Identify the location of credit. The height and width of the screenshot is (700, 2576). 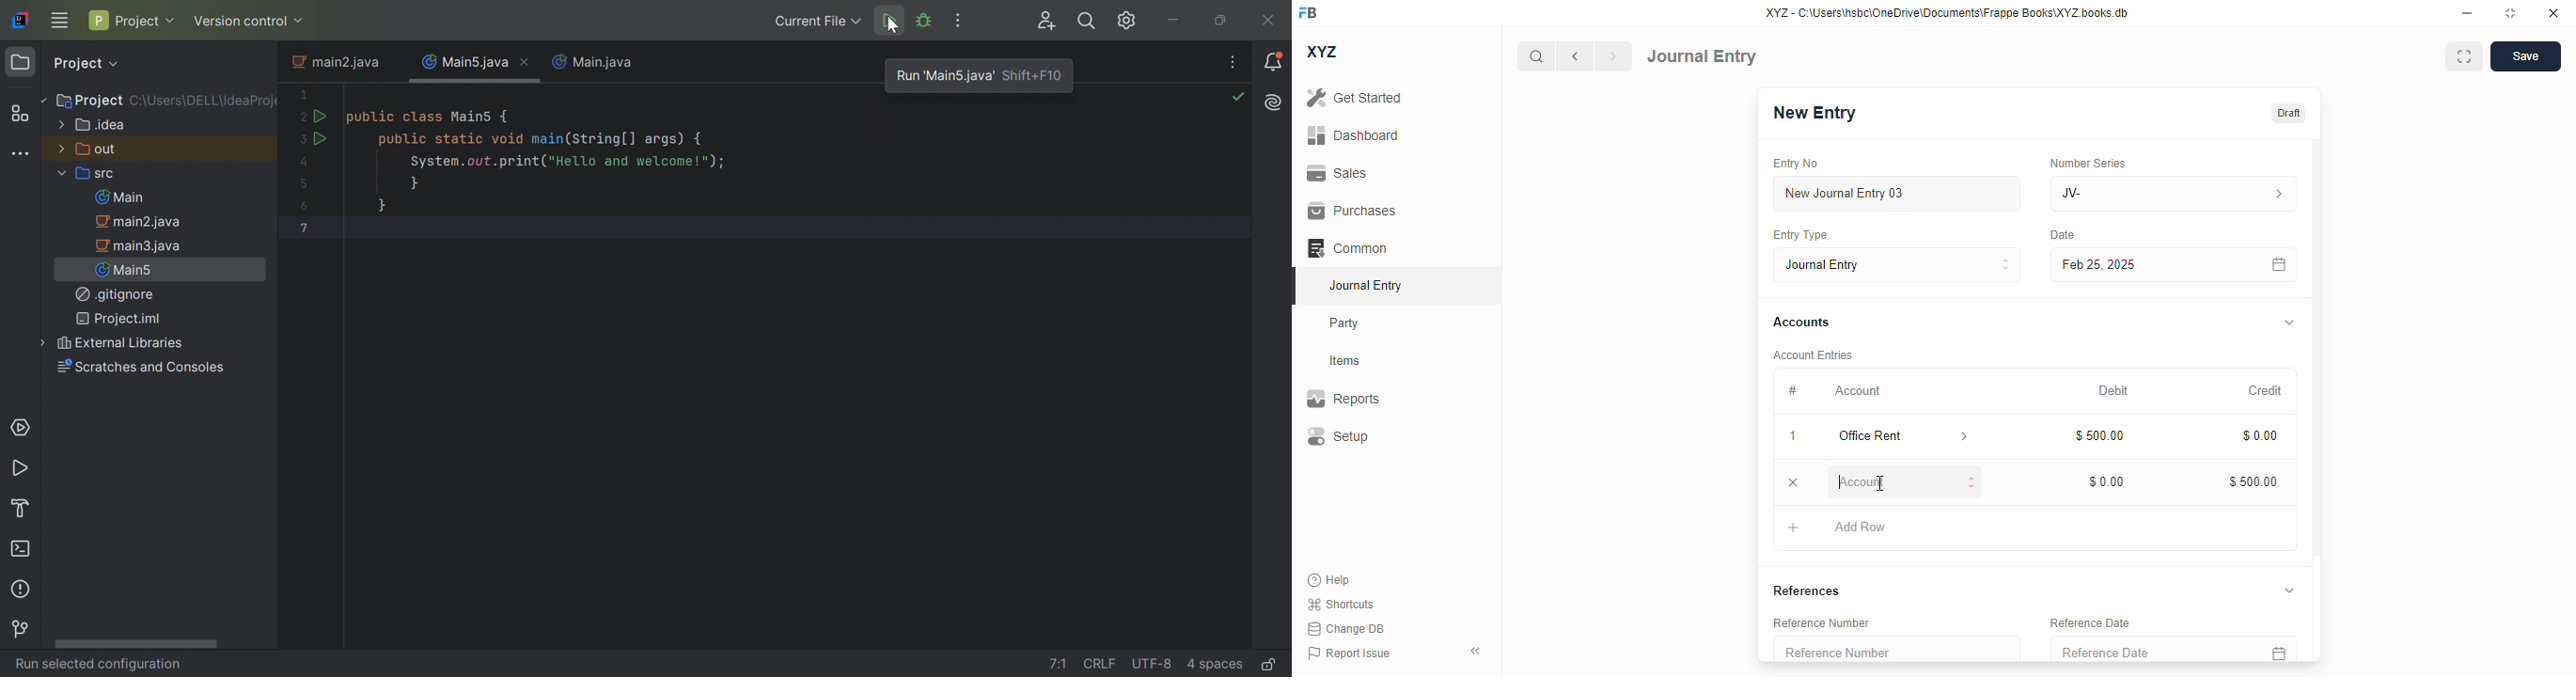
(2267, 391).